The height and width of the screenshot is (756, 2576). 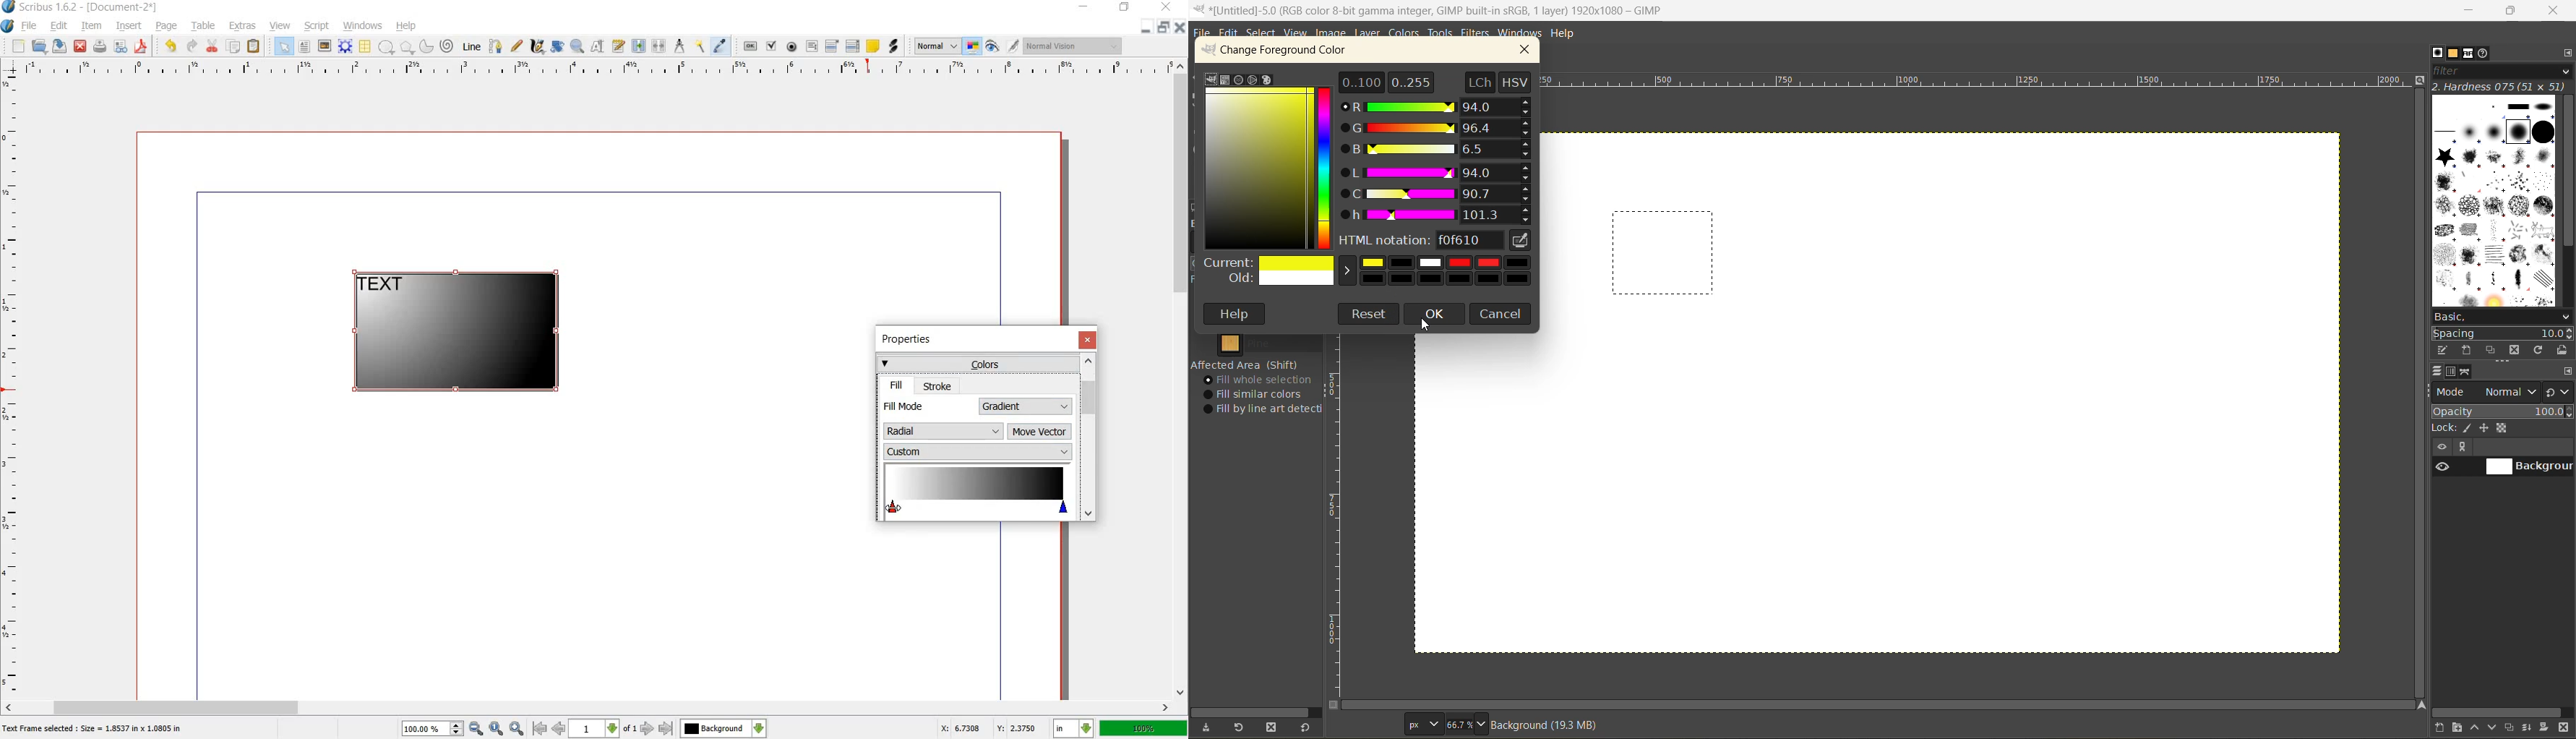 What do you see at coordinates (893, 47) in the screenshot?
I see `link annotation` at bounding box center [893, 47].